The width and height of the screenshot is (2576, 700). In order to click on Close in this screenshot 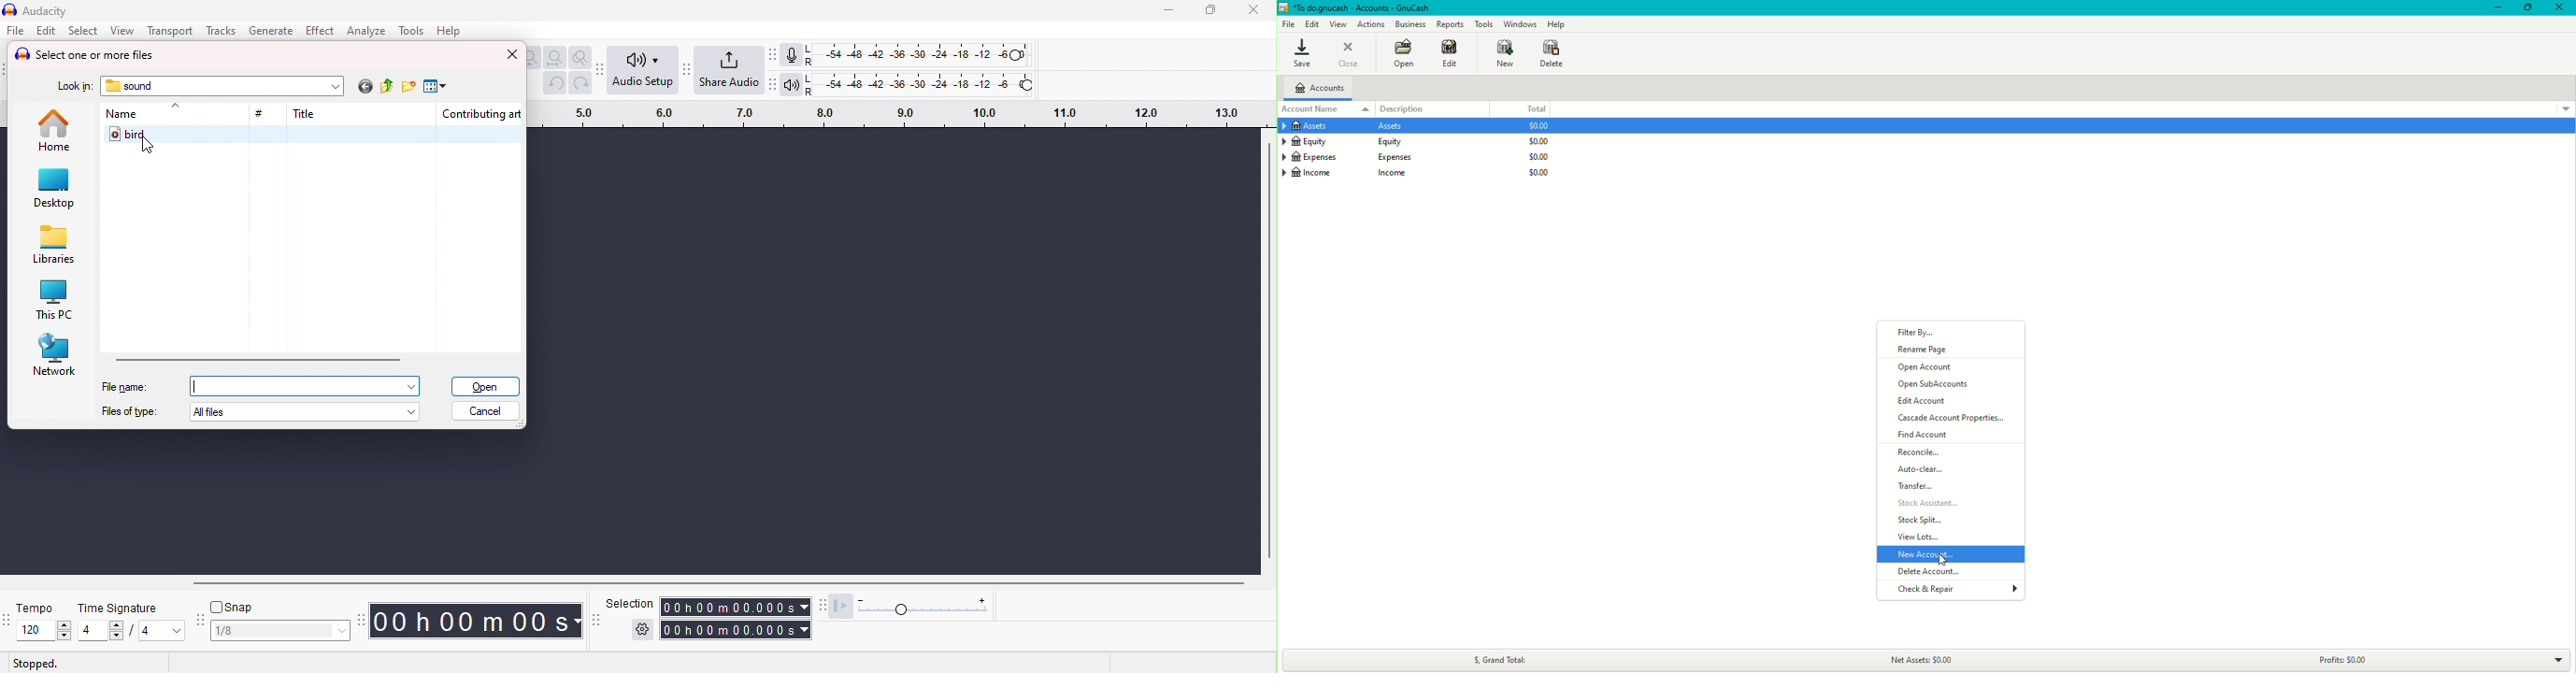, I will do `click(1351, 55)`.